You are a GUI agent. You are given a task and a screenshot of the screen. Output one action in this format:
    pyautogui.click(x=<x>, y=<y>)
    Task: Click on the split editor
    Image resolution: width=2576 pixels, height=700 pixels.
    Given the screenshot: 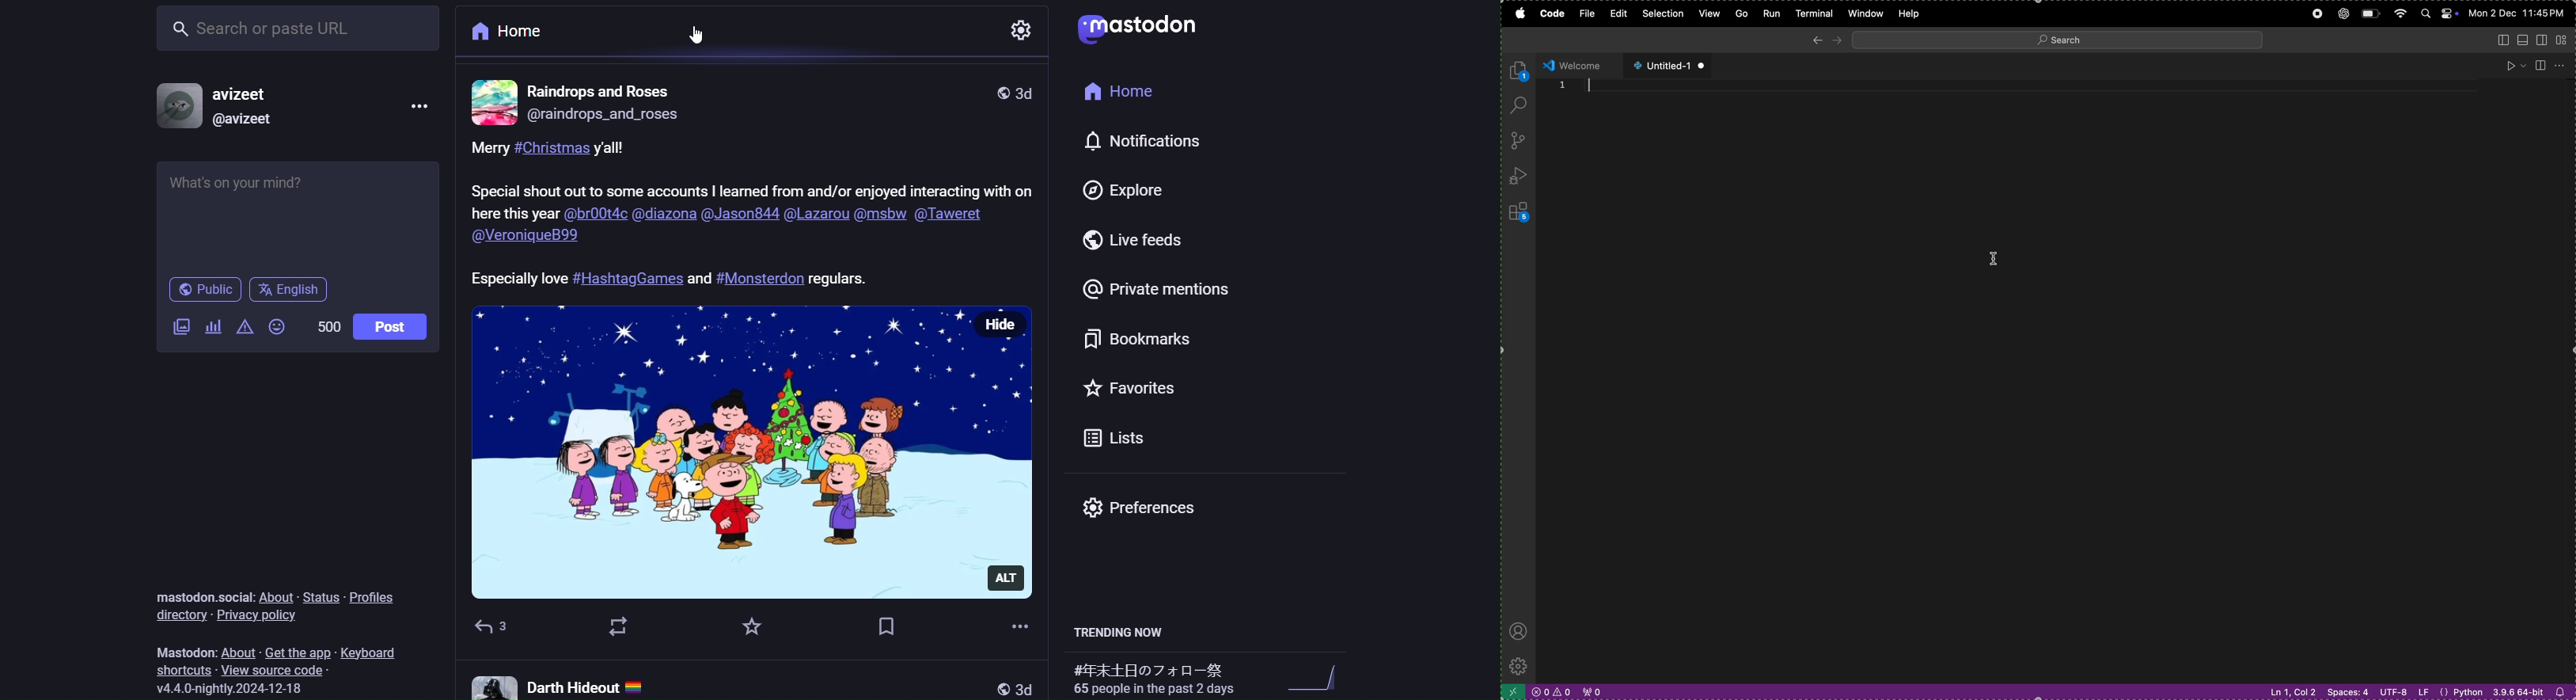 What is the action you would take?
    pyautogui.click(x=2540, y=63)
    